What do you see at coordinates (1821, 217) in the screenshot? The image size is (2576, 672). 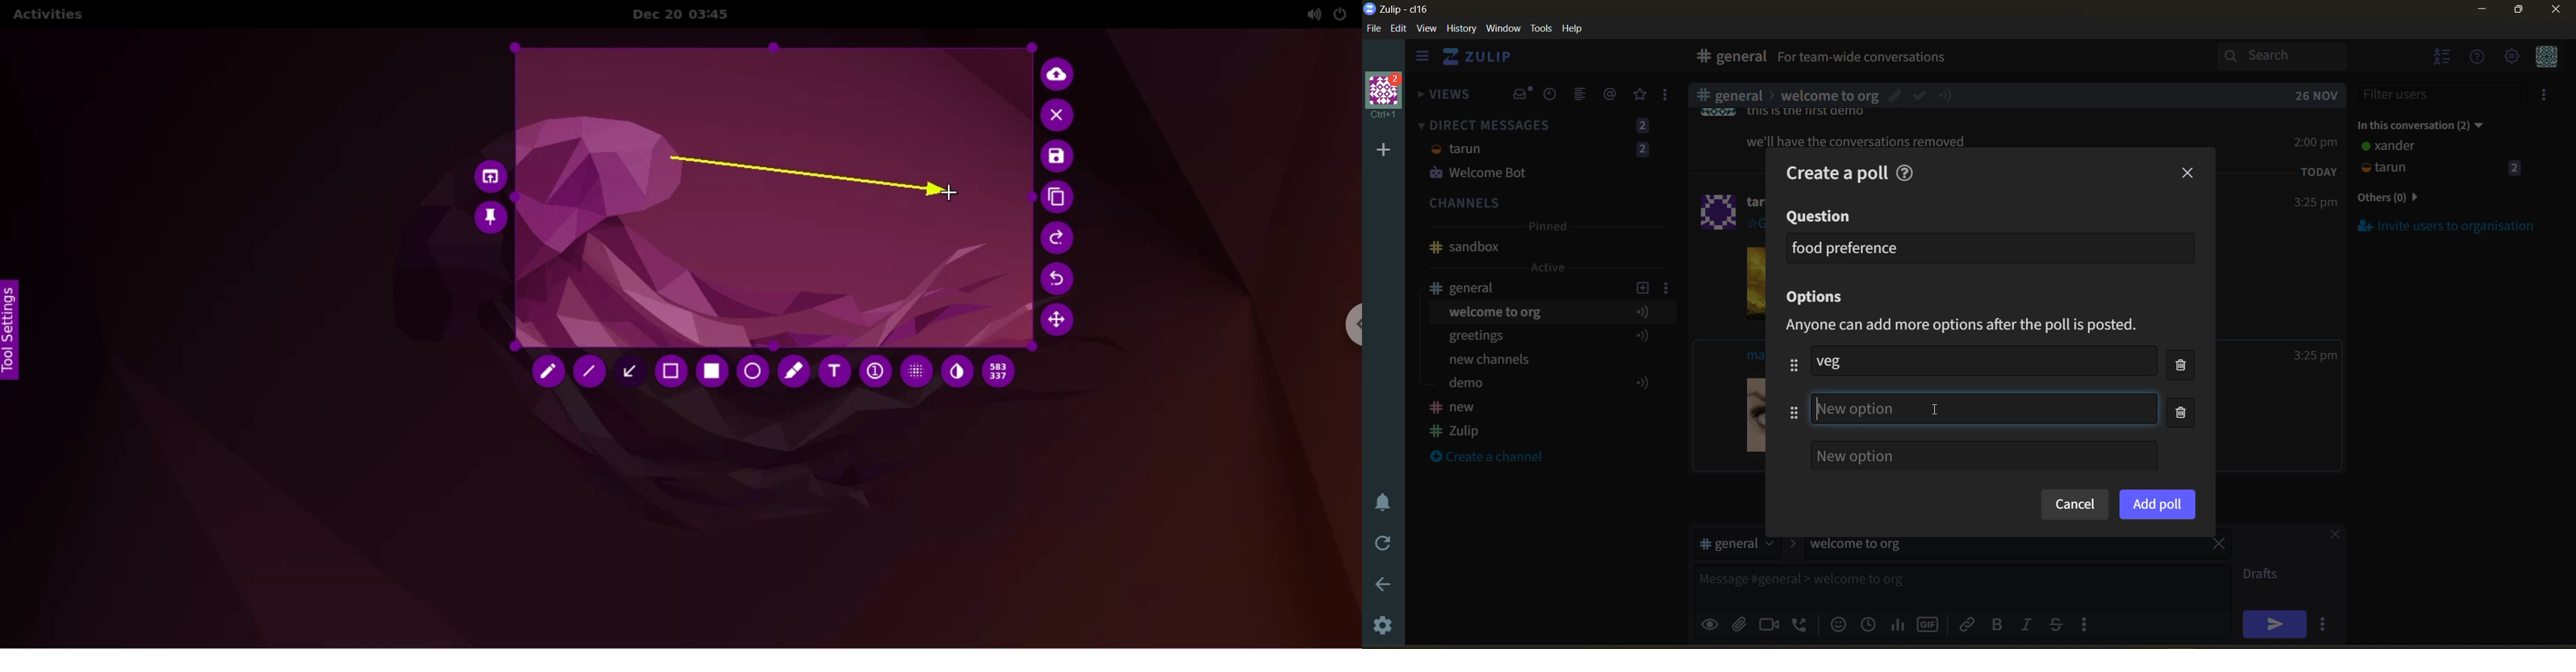 I see `question` at bounding box center [1821, 217].